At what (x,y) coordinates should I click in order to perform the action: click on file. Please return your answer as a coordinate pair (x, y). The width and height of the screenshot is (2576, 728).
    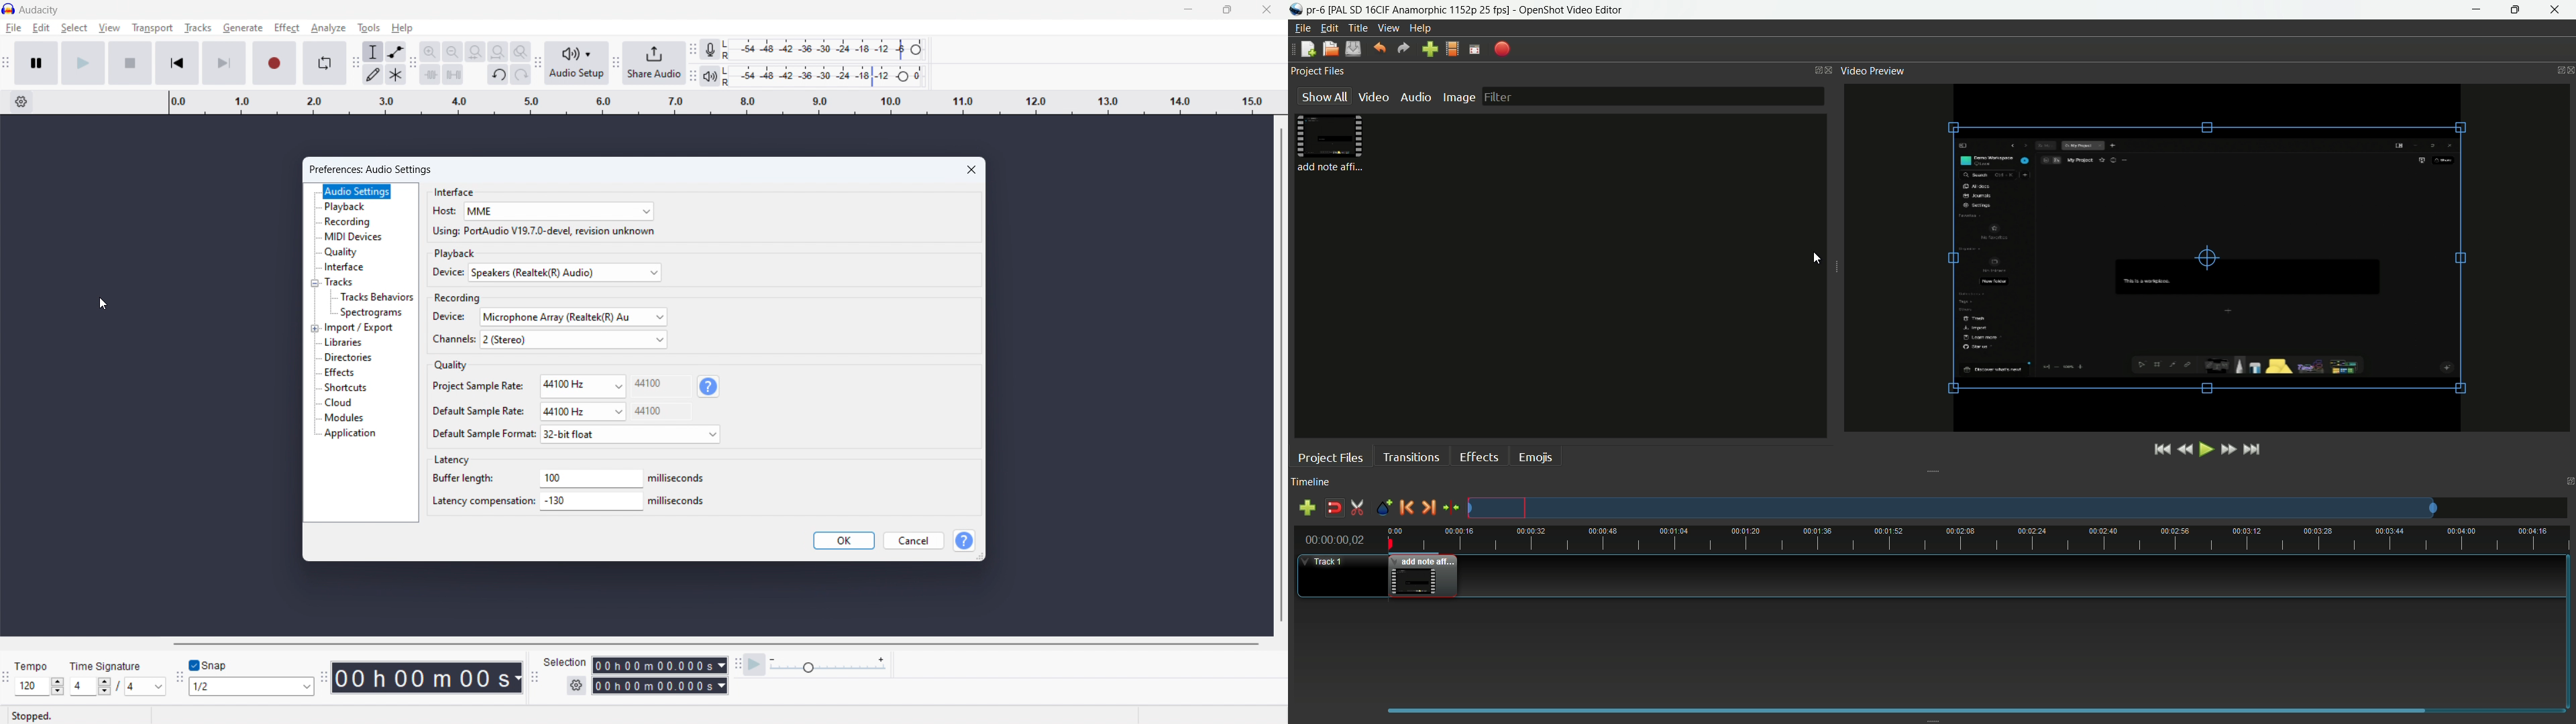
    Looking at the image, I should click on (13, 28).